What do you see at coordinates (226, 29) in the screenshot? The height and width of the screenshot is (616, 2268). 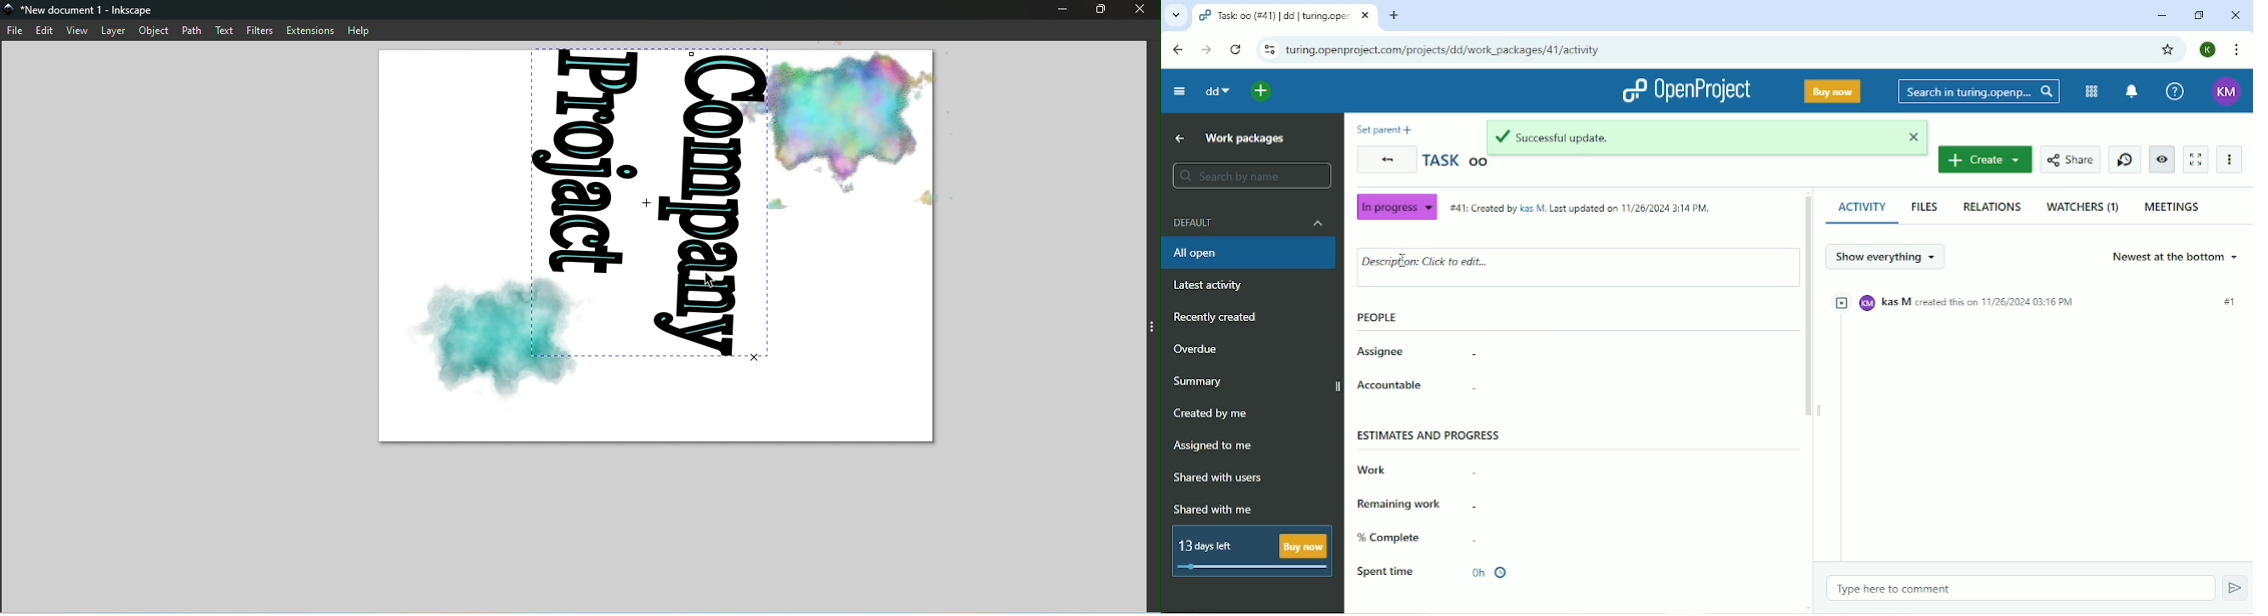 I see `Text` at bounding box center [226, 29].